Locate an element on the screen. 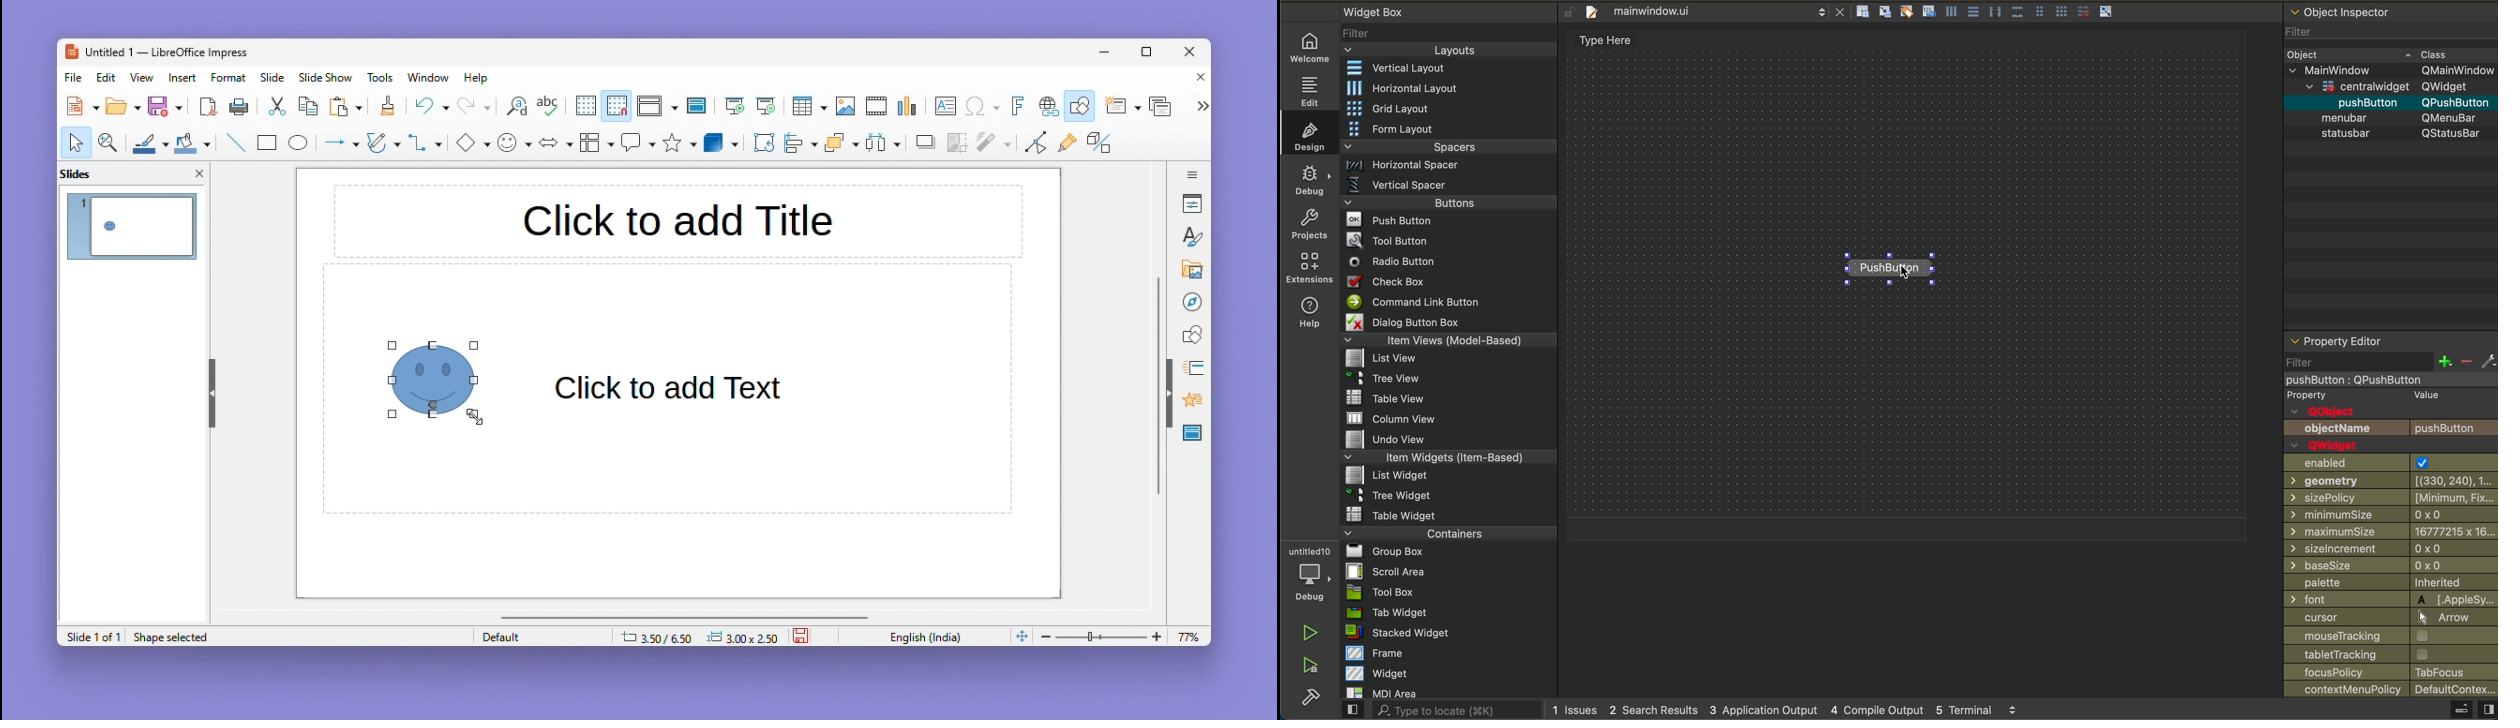 This screenshot has width=2520, height=728. Circle is located at coordinates (300, 145).